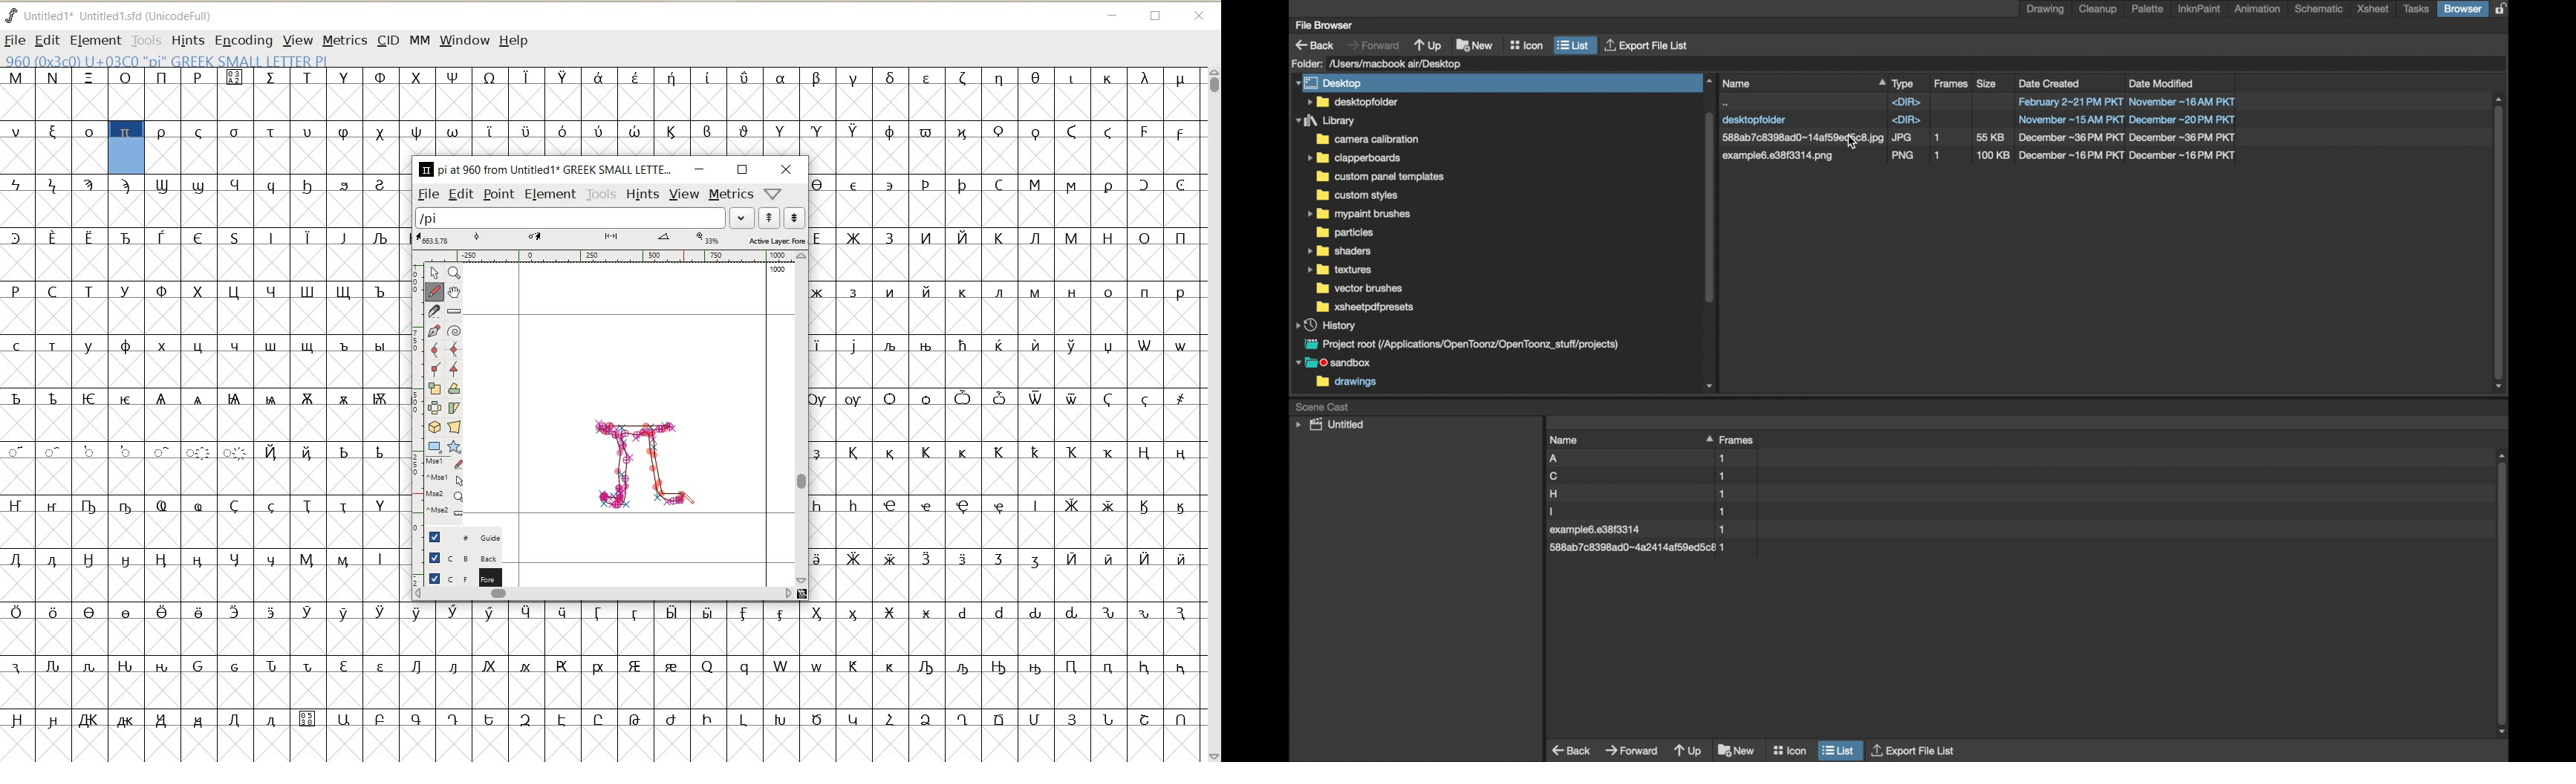 This screenshot has width=2576, height=784. I want to click on polygon or star, so click(453, 447).